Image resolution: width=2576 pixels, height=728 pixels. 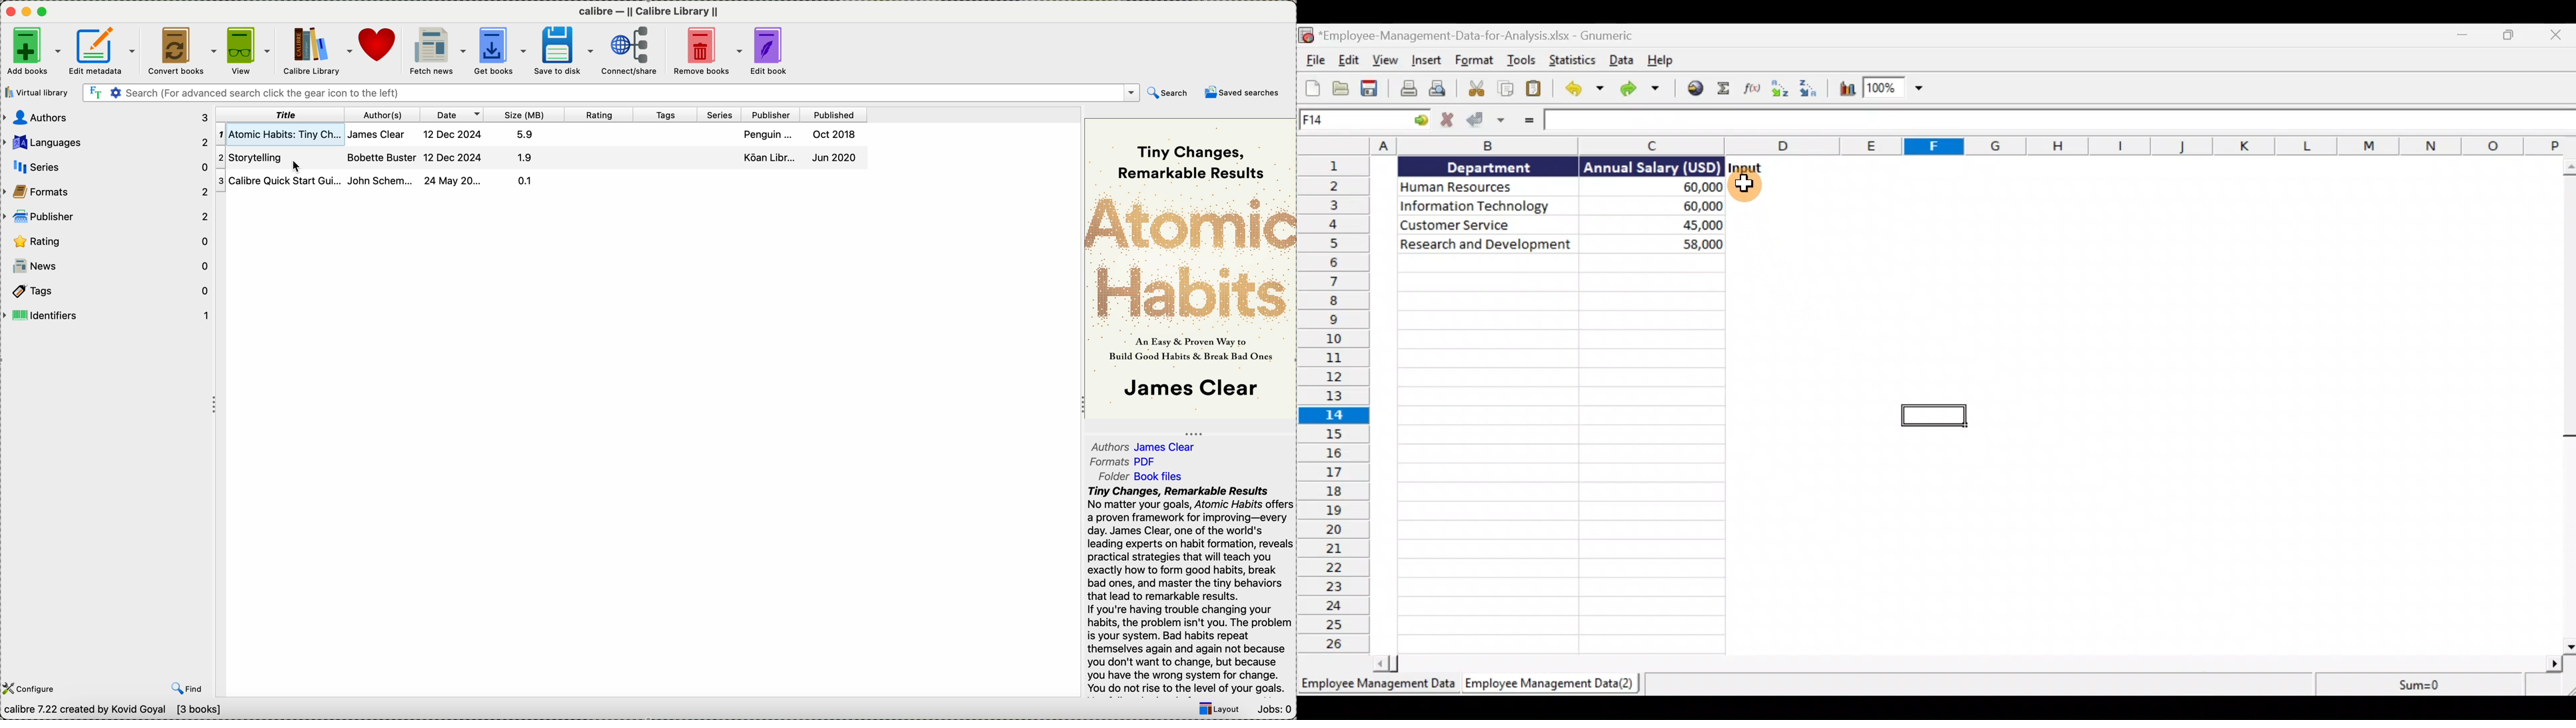 What do you see at coordinates (107, 189) in the screenshot?
I see `formats` at bounding box center [107, 189].